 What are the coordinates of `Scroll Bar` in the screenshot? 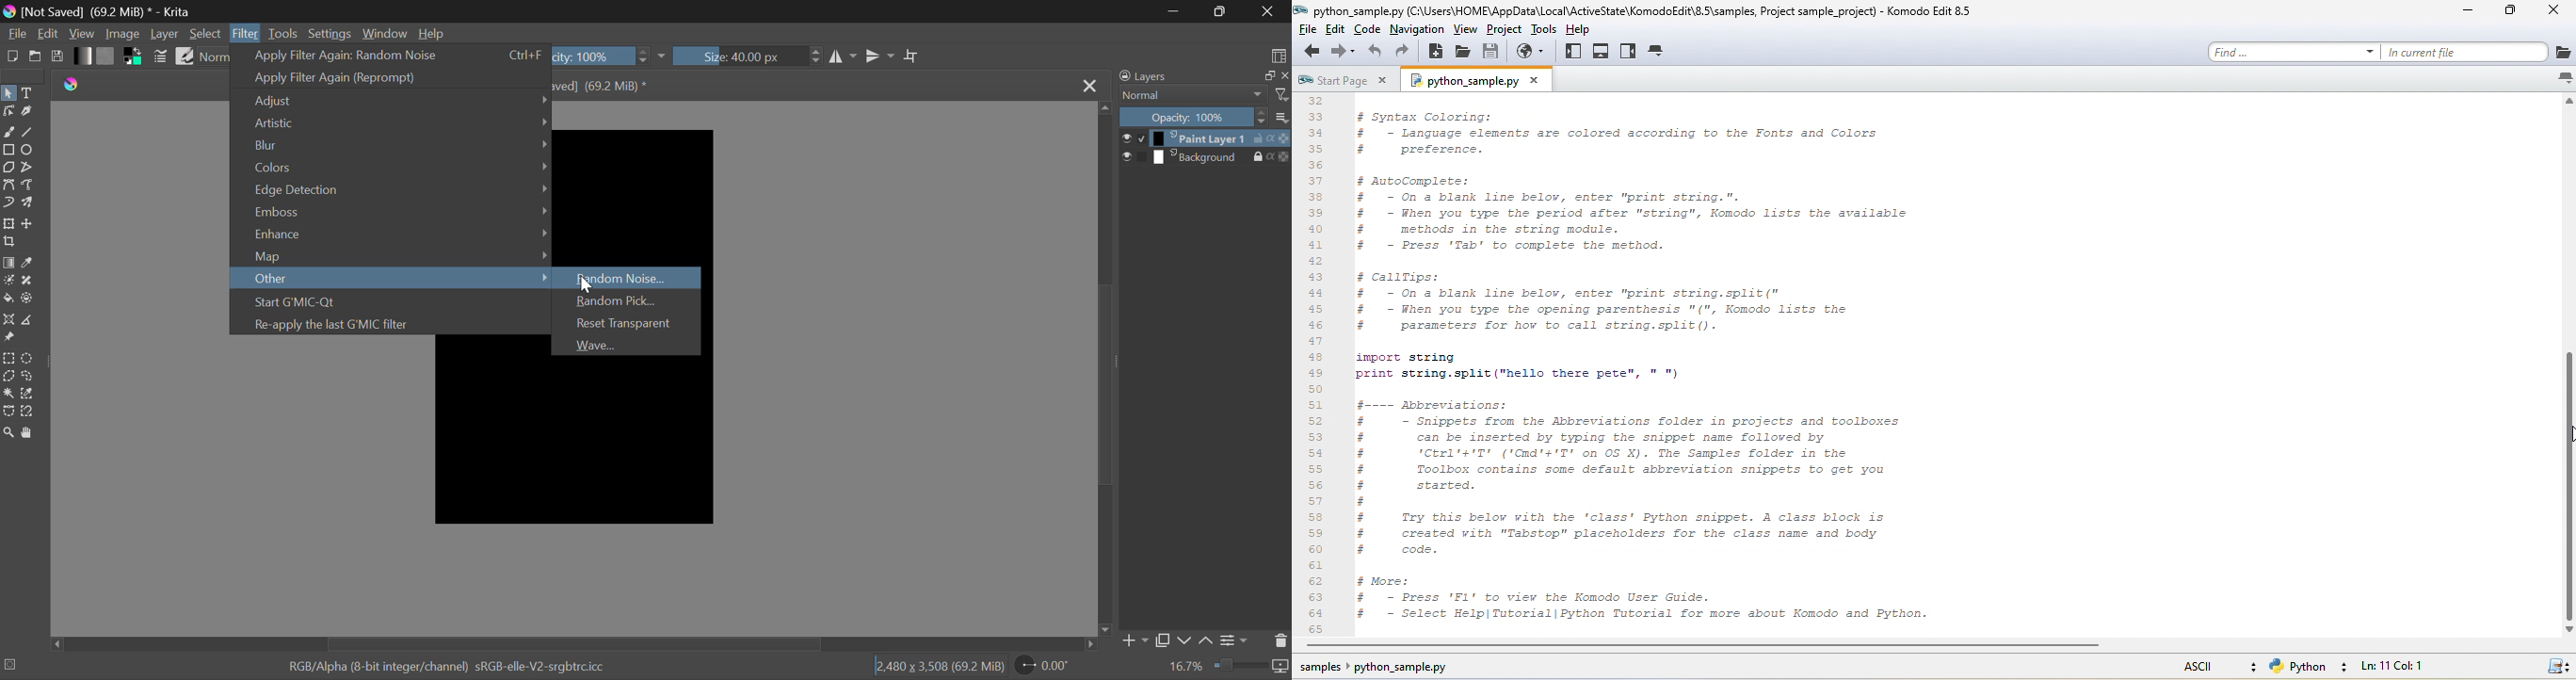 It's located at (1105, 367).